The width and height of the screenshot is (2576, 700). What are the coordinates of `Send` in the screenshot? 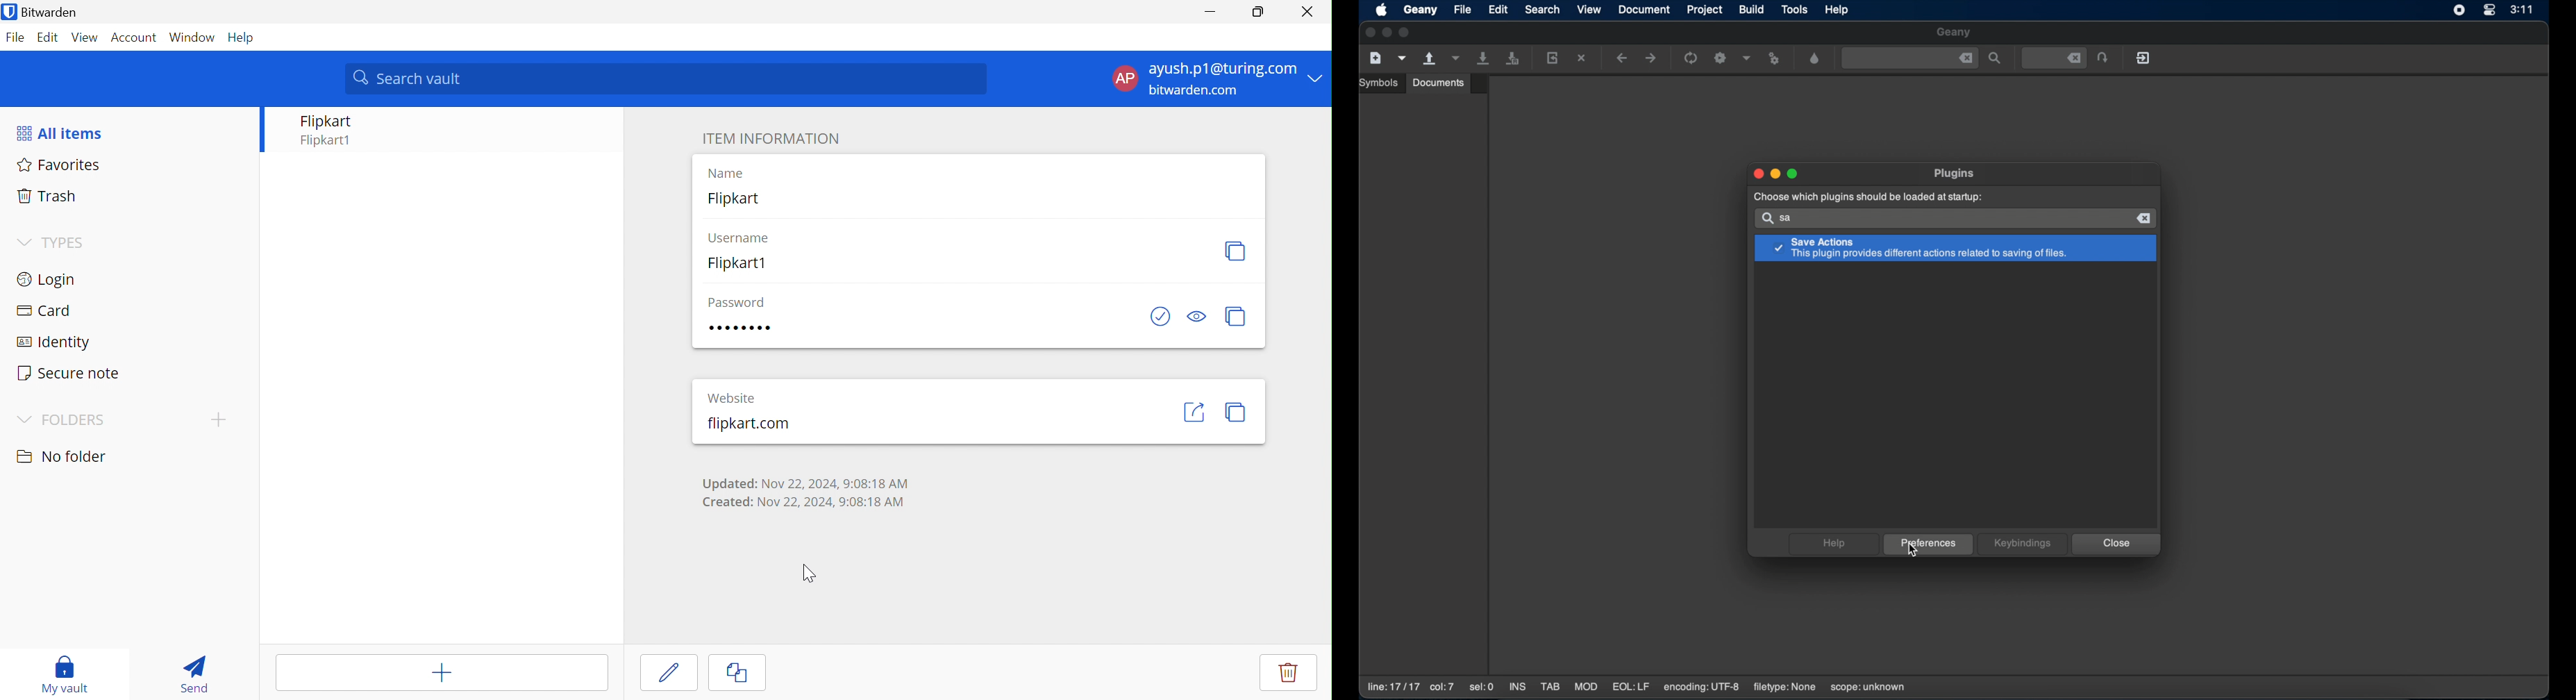 It's located at (193, 674).